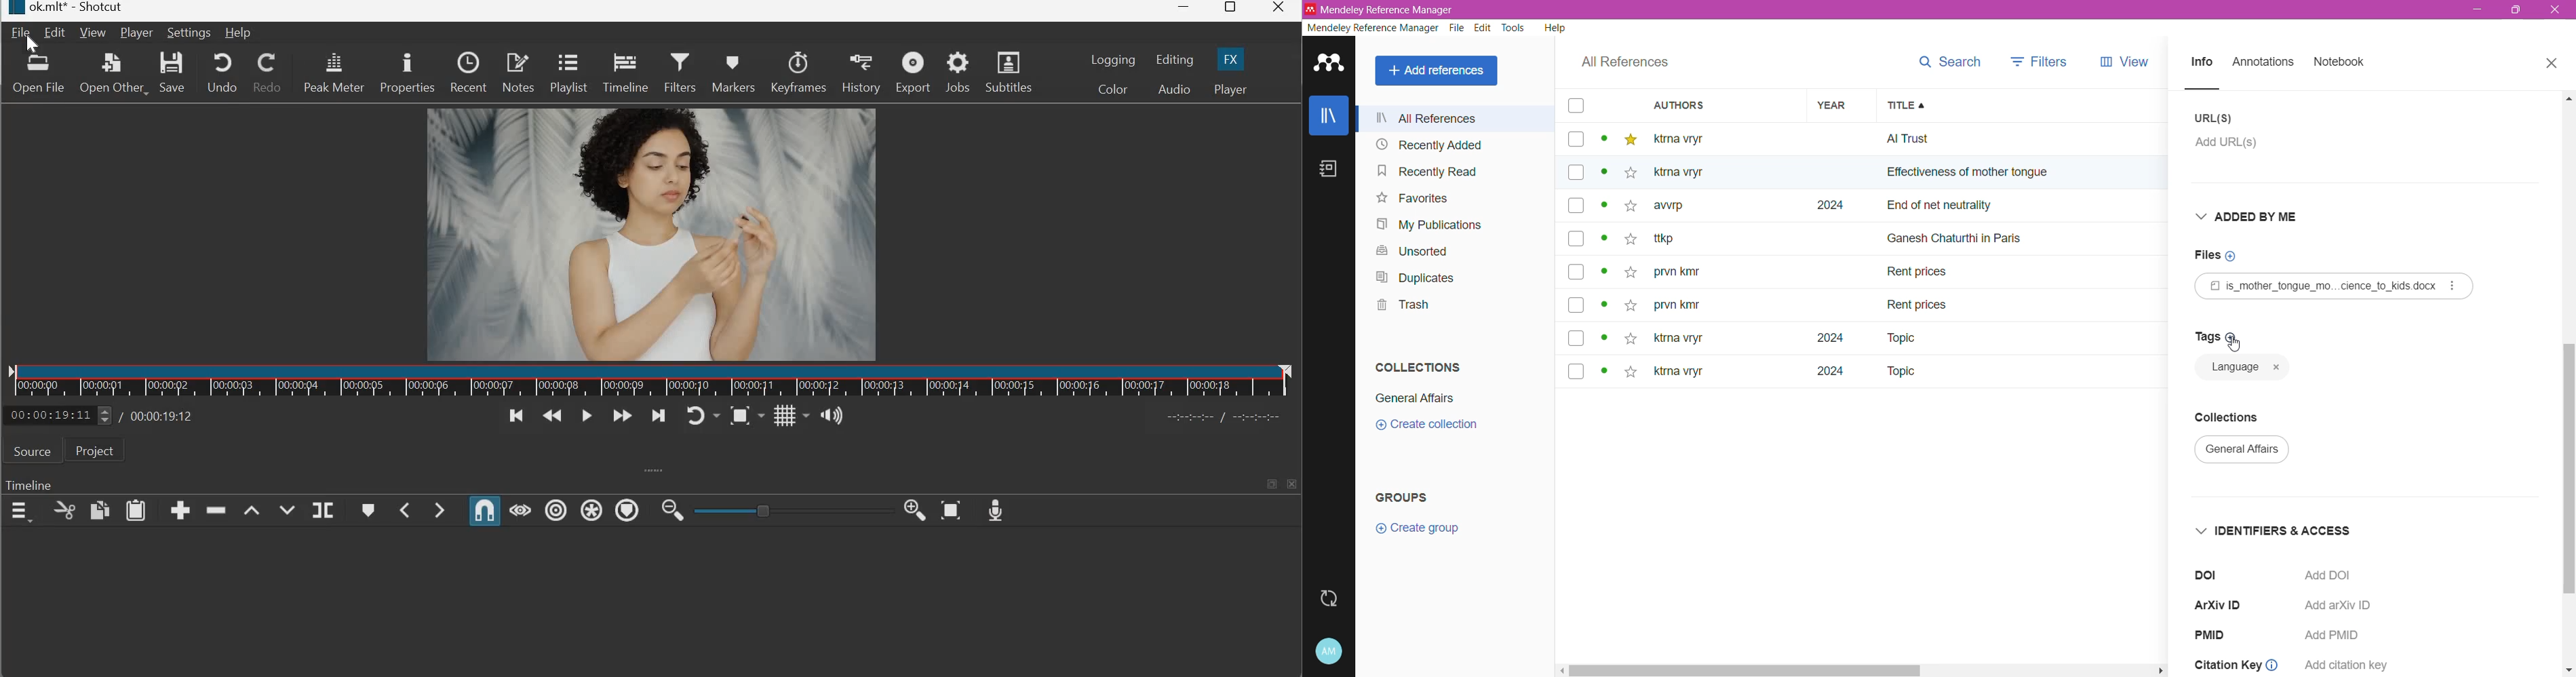 The width and height of the screenshot is (2576, 700). Describe the element at coordinates (1417, 252) in the screenshot. I see `Unsorted` at that location.